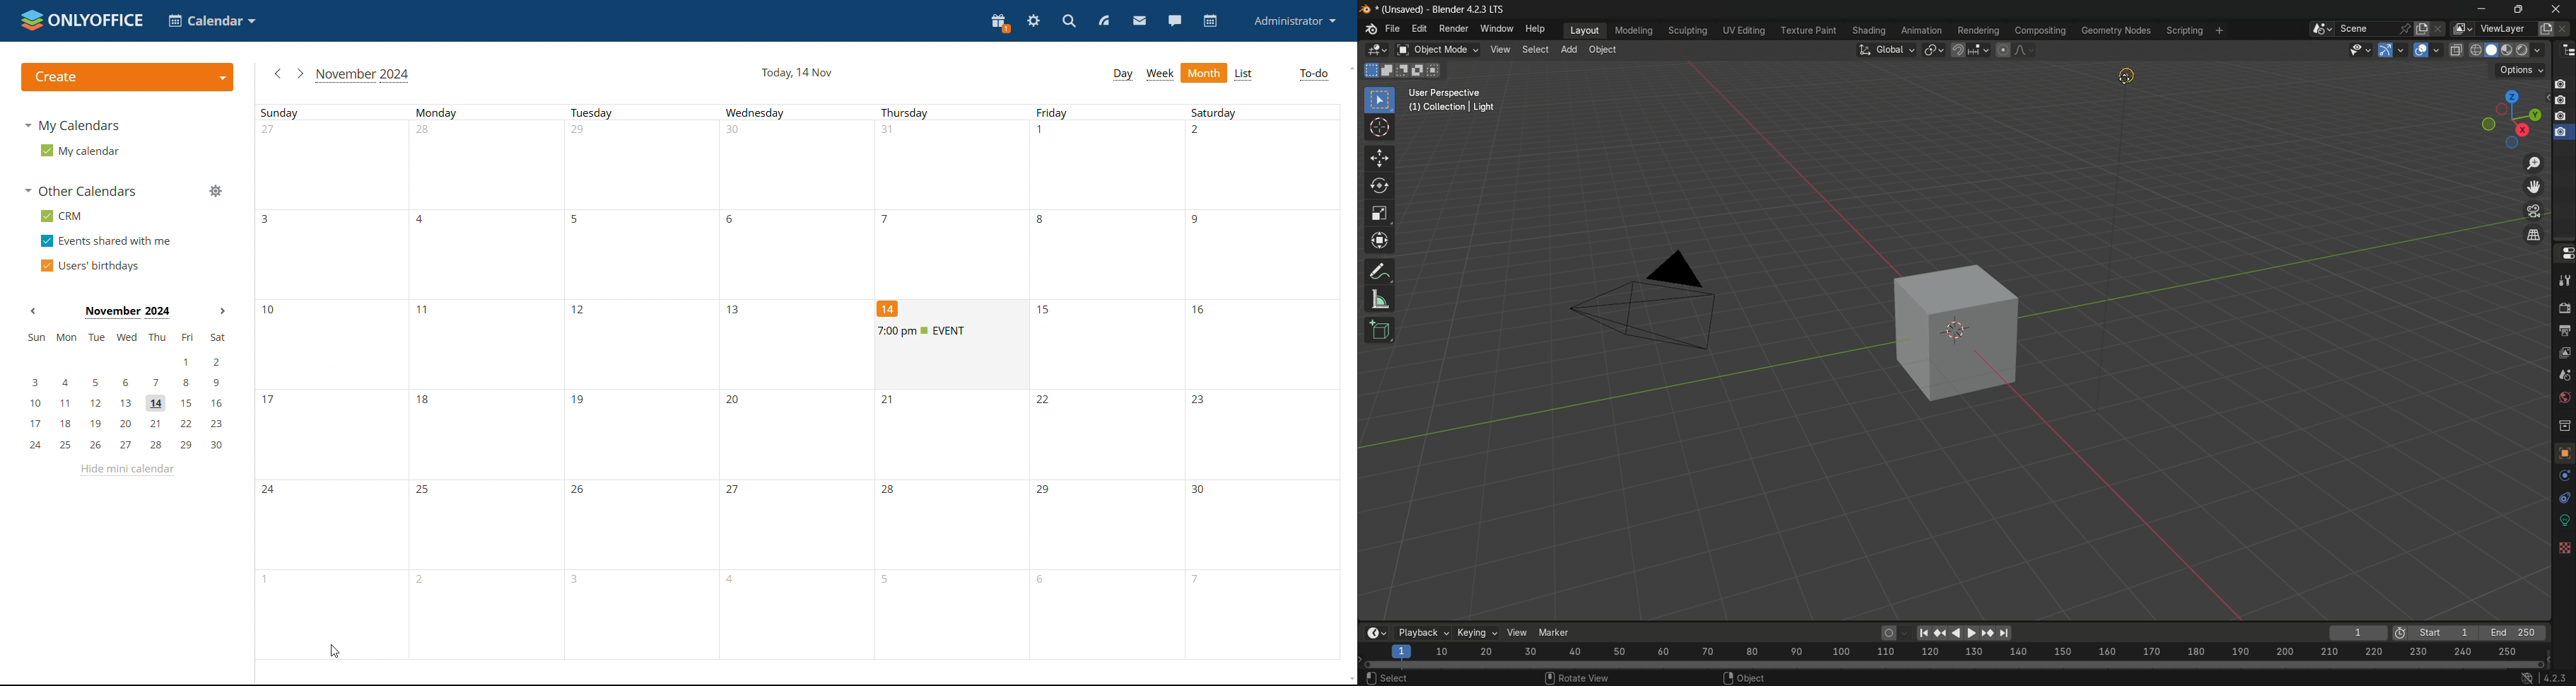  I want to click on scale, so click(1961, 652).